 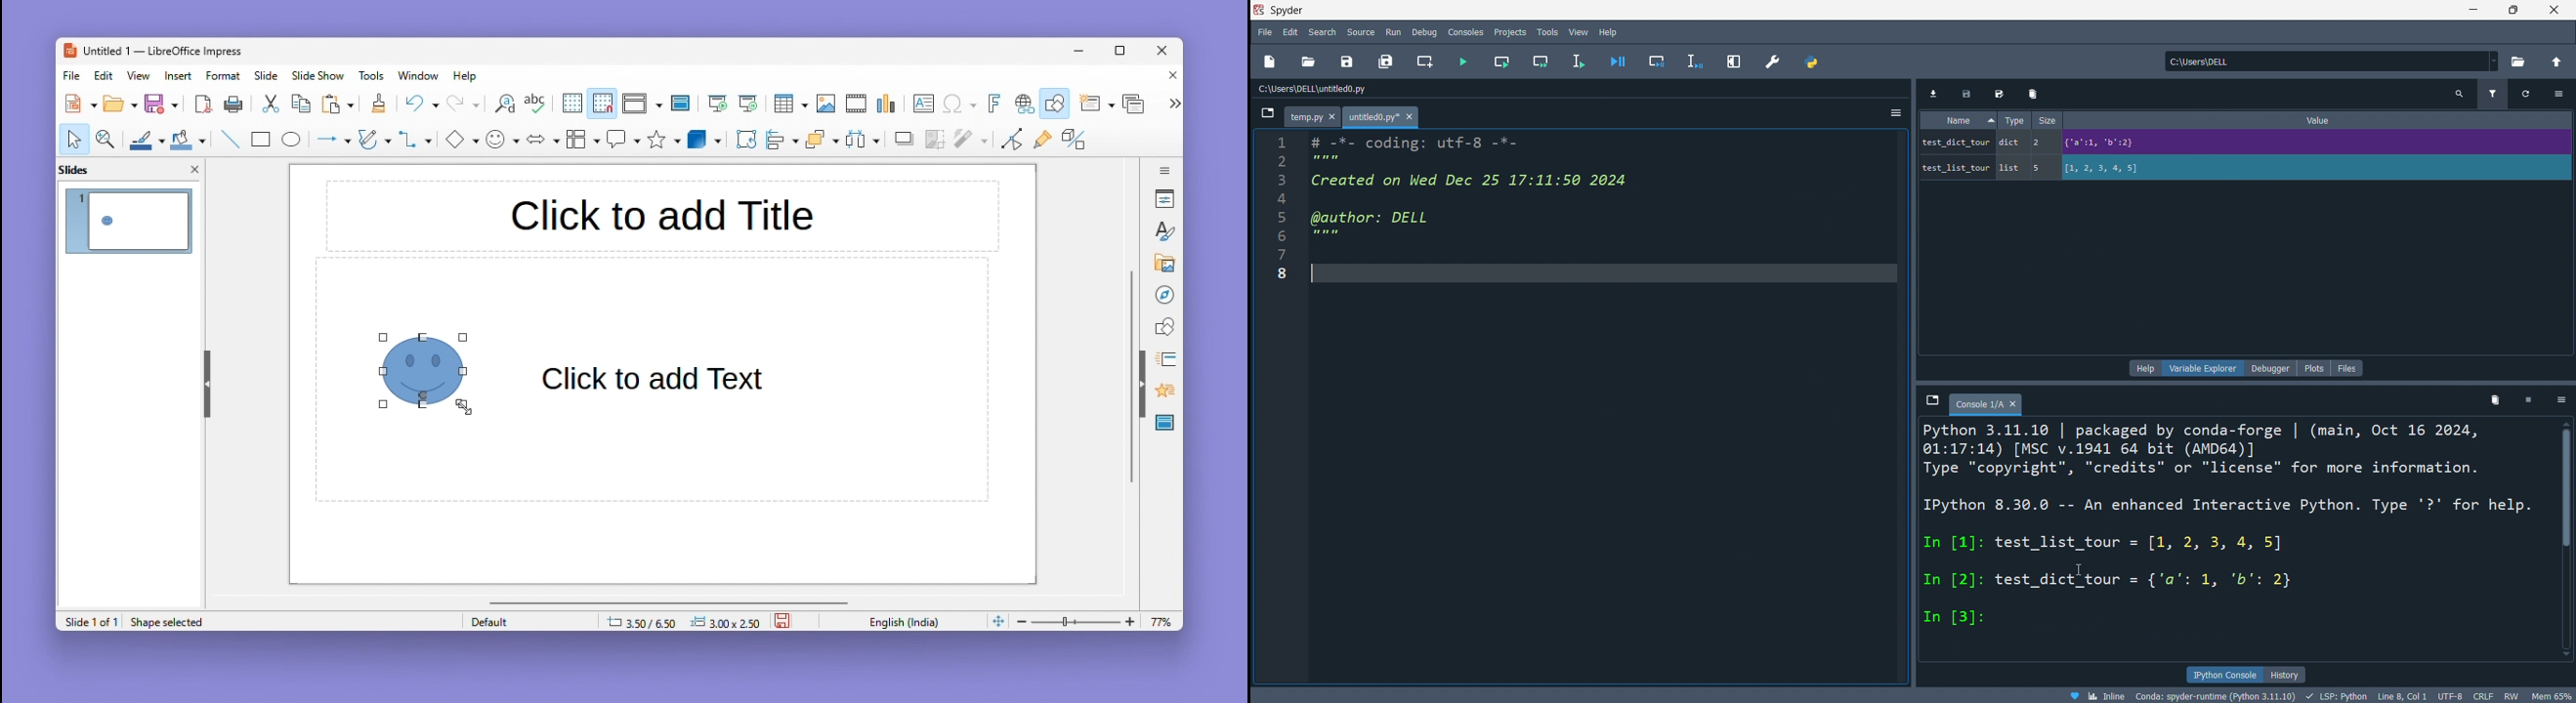 I want to click on search, so click(x=1323, y=30).